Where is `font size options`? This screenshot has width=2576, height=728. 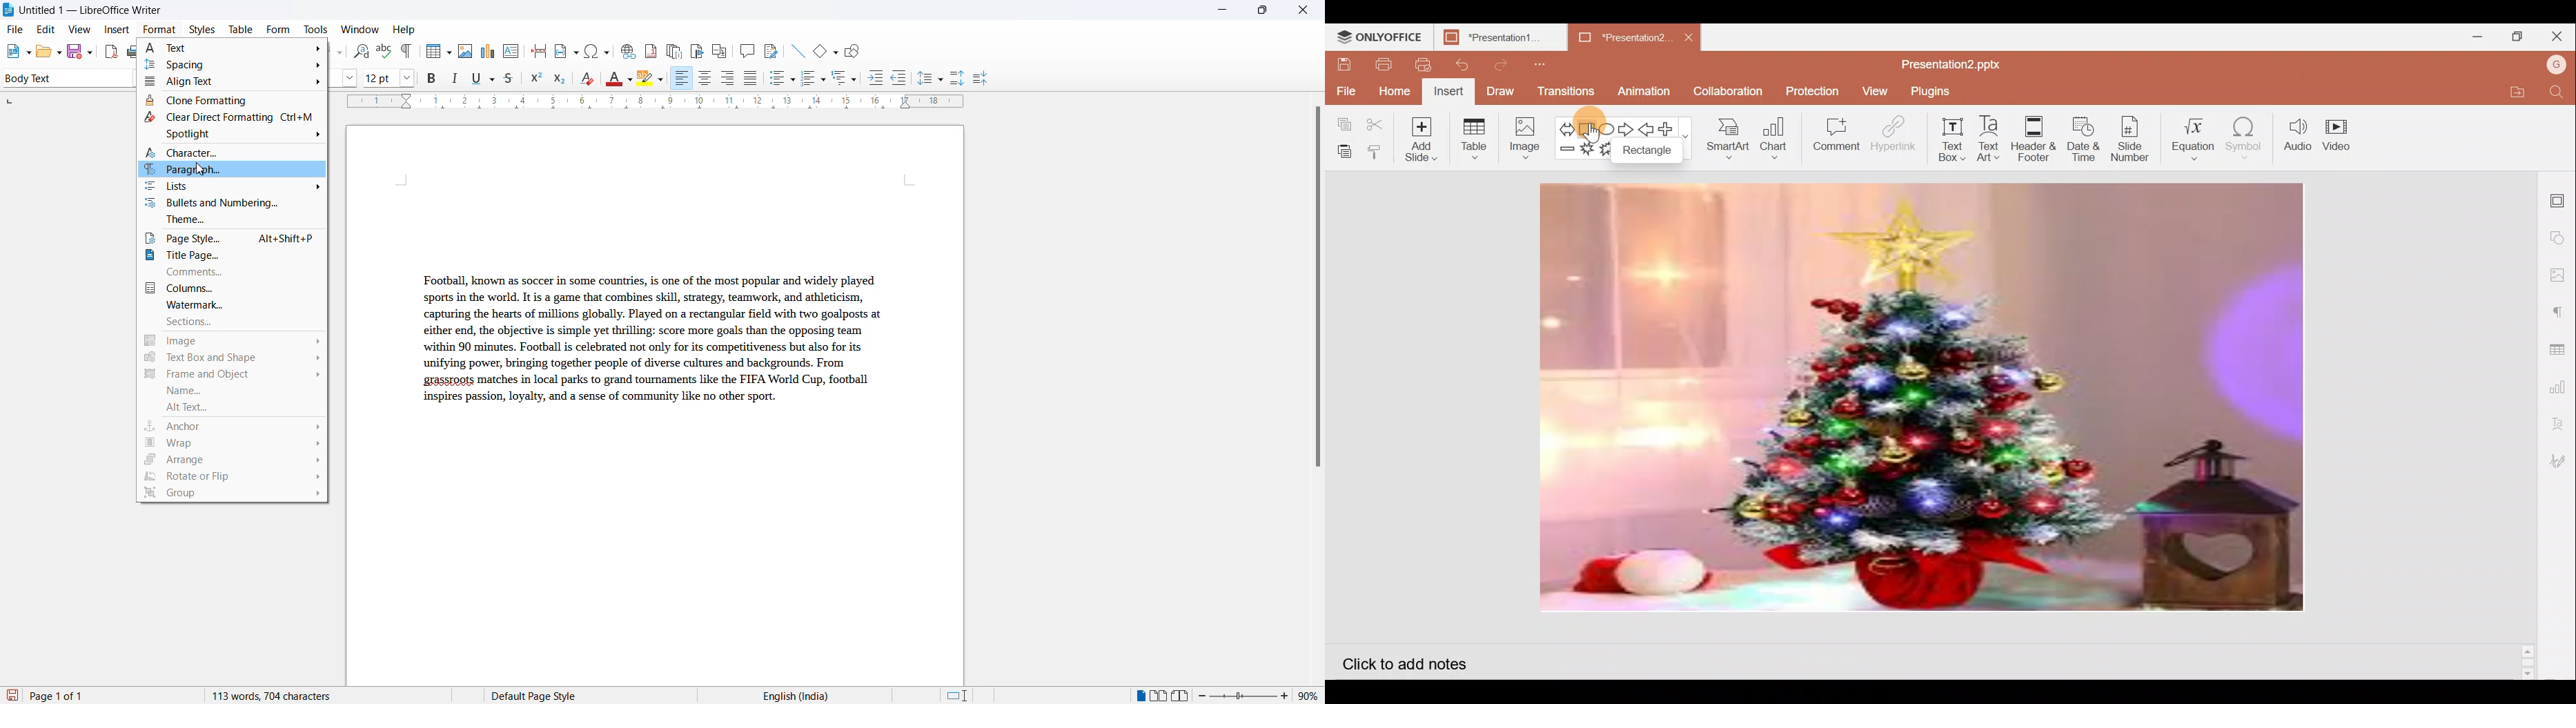 font size options is located at coordinates (408, 77).